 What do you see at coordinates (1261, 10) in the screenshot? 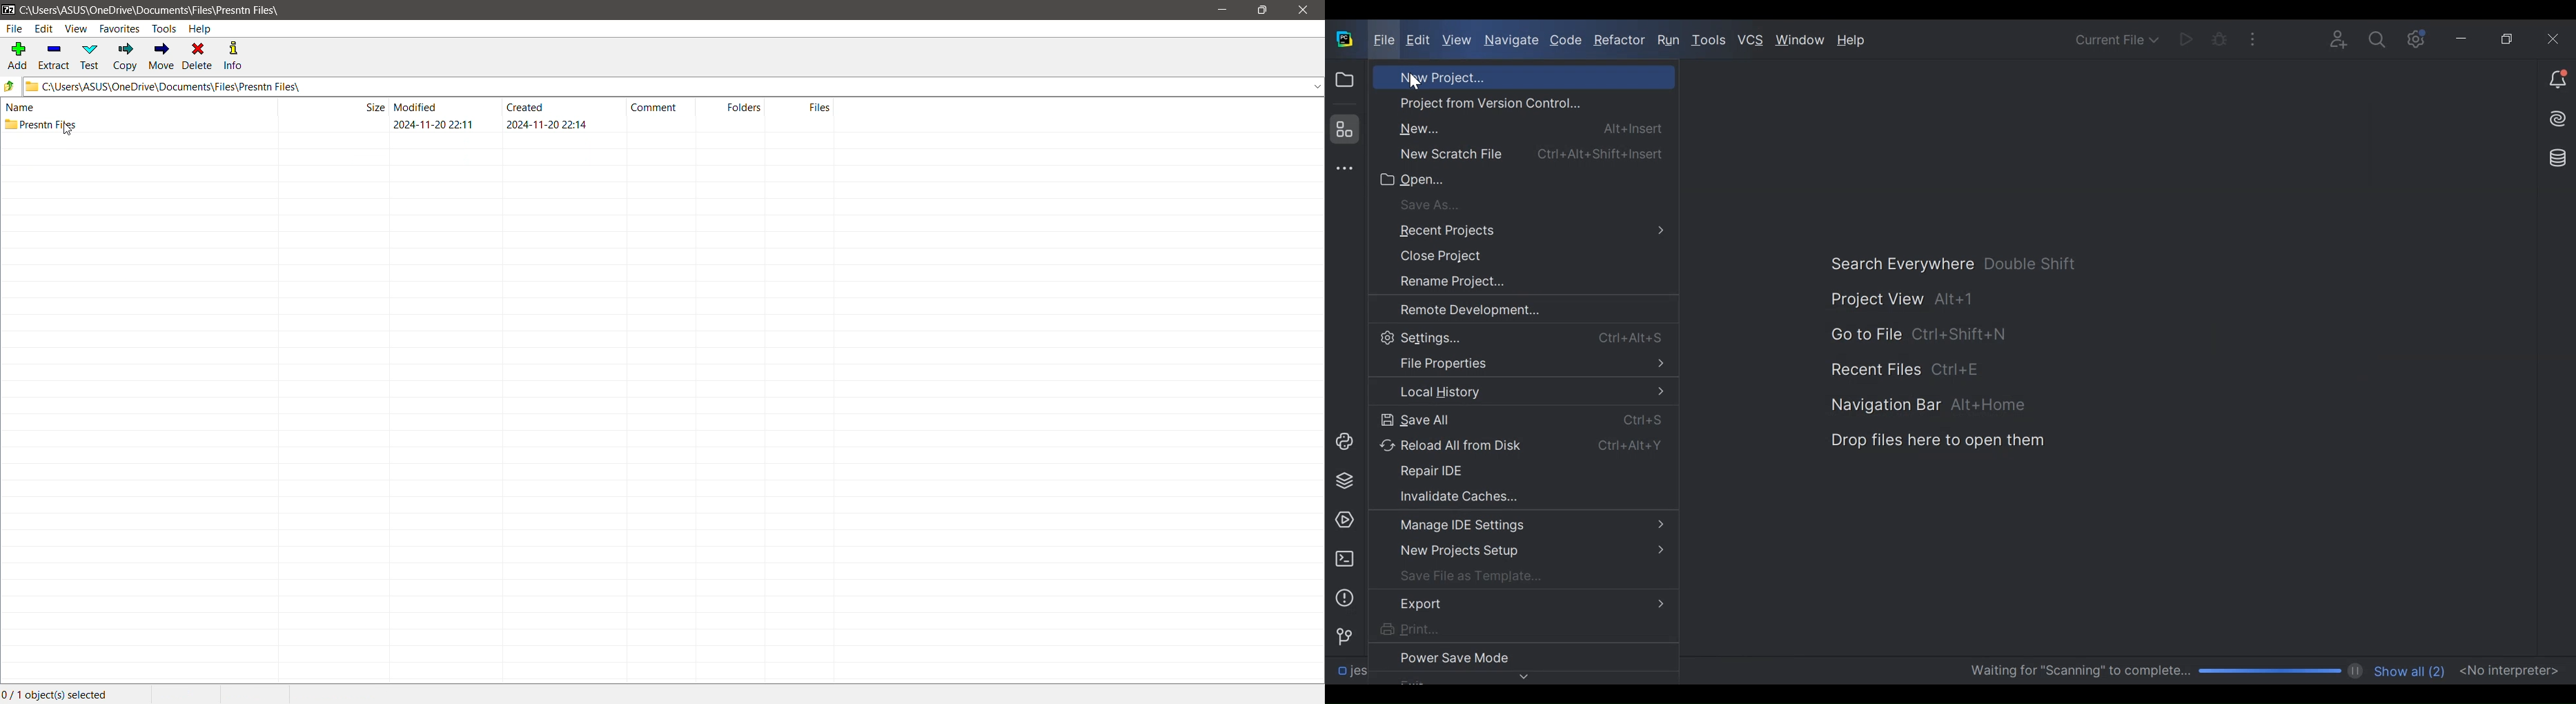
I see `Restore Down` at bounding box center [1261, 10].